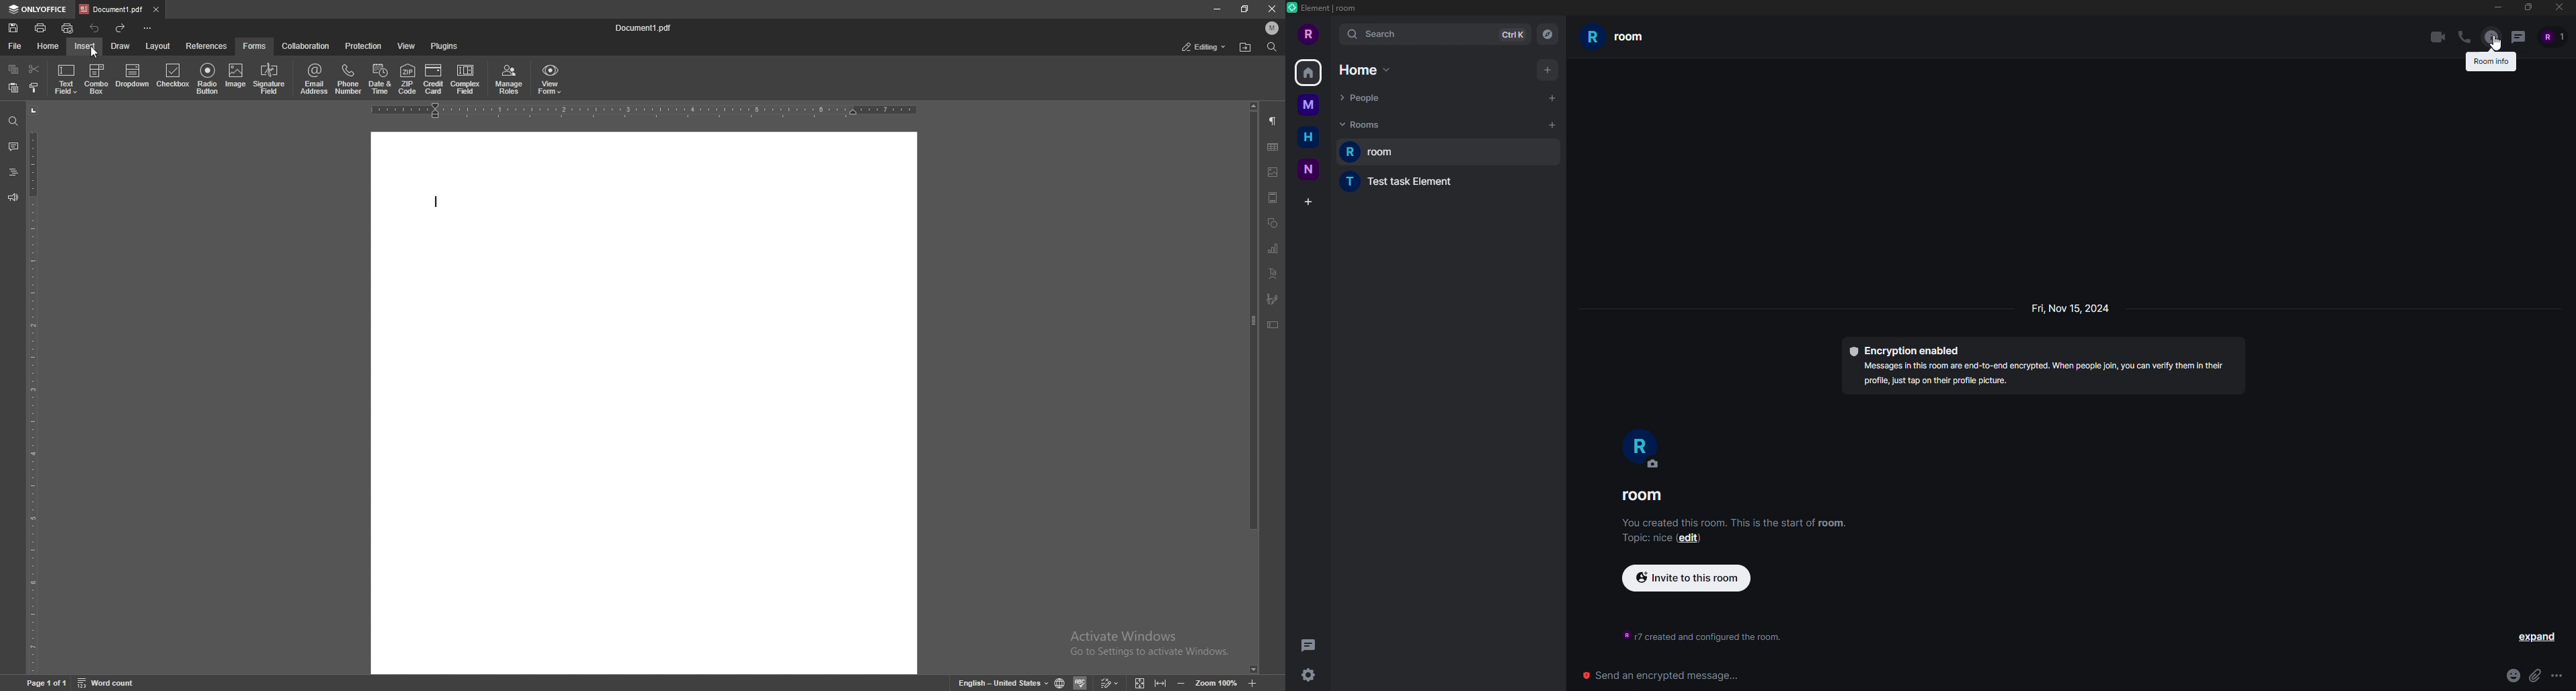 This screenshot has width=2576, height=700. What do you see at coordinates (408, 79) in the screenshot?
I see `zip code` at bounding box center [408, 79].